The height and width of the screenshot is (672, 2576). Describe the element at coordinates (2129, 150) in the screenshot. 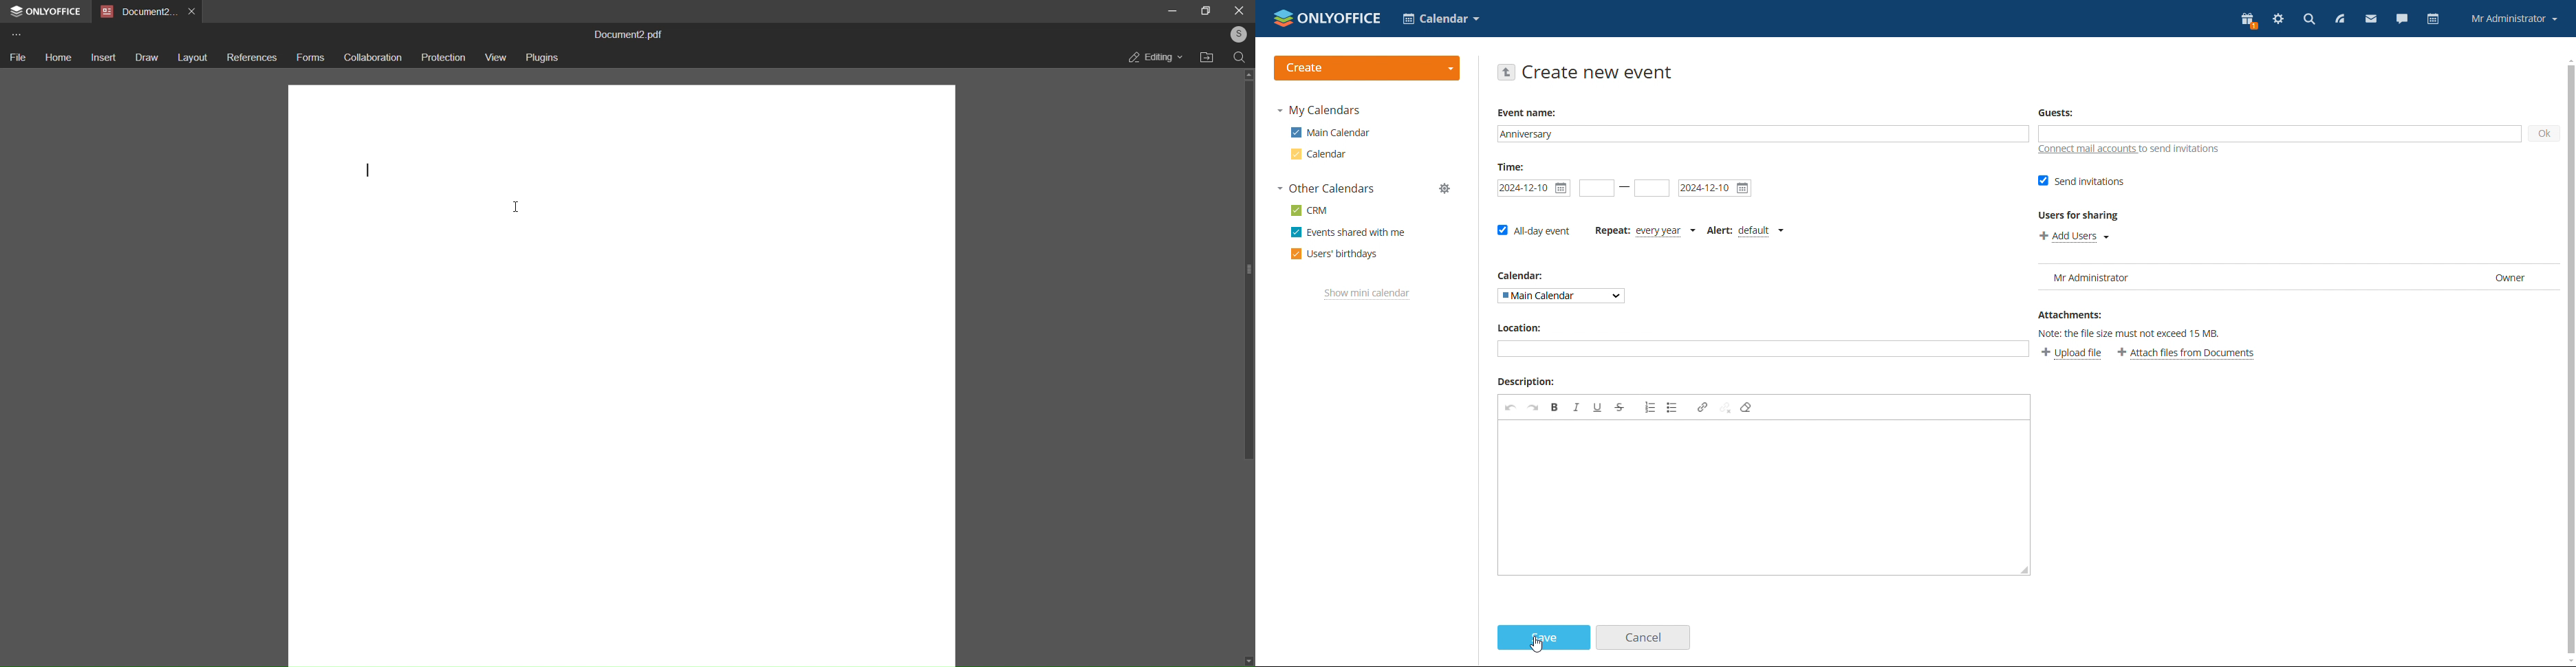

I see `connect mail accounts` at that location.